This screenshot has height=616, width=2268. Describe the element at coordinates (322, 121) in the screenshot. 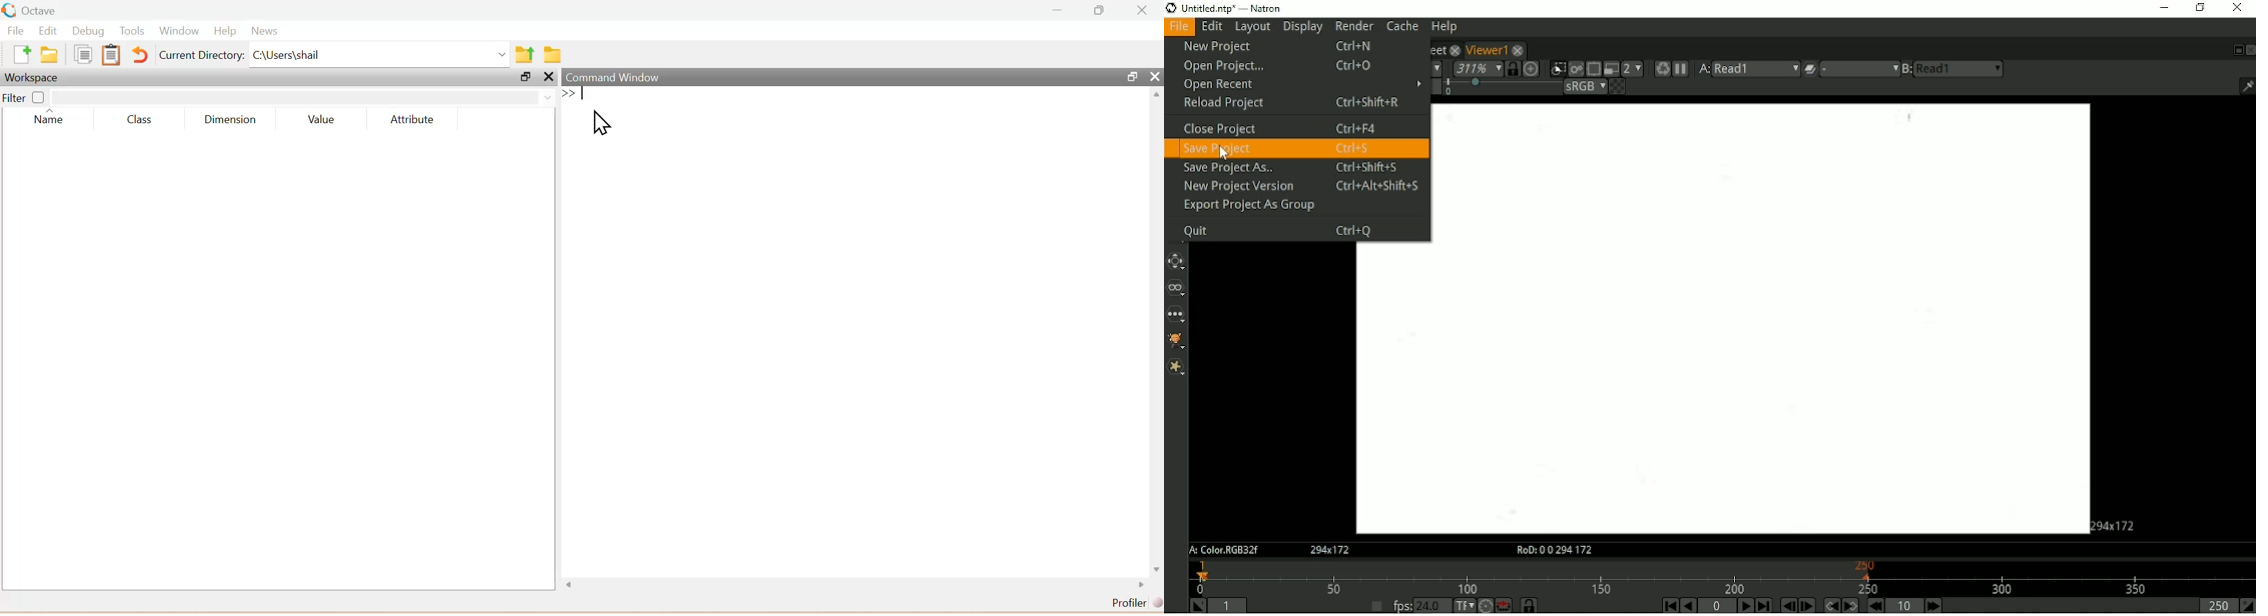

I see `Value` at that location.